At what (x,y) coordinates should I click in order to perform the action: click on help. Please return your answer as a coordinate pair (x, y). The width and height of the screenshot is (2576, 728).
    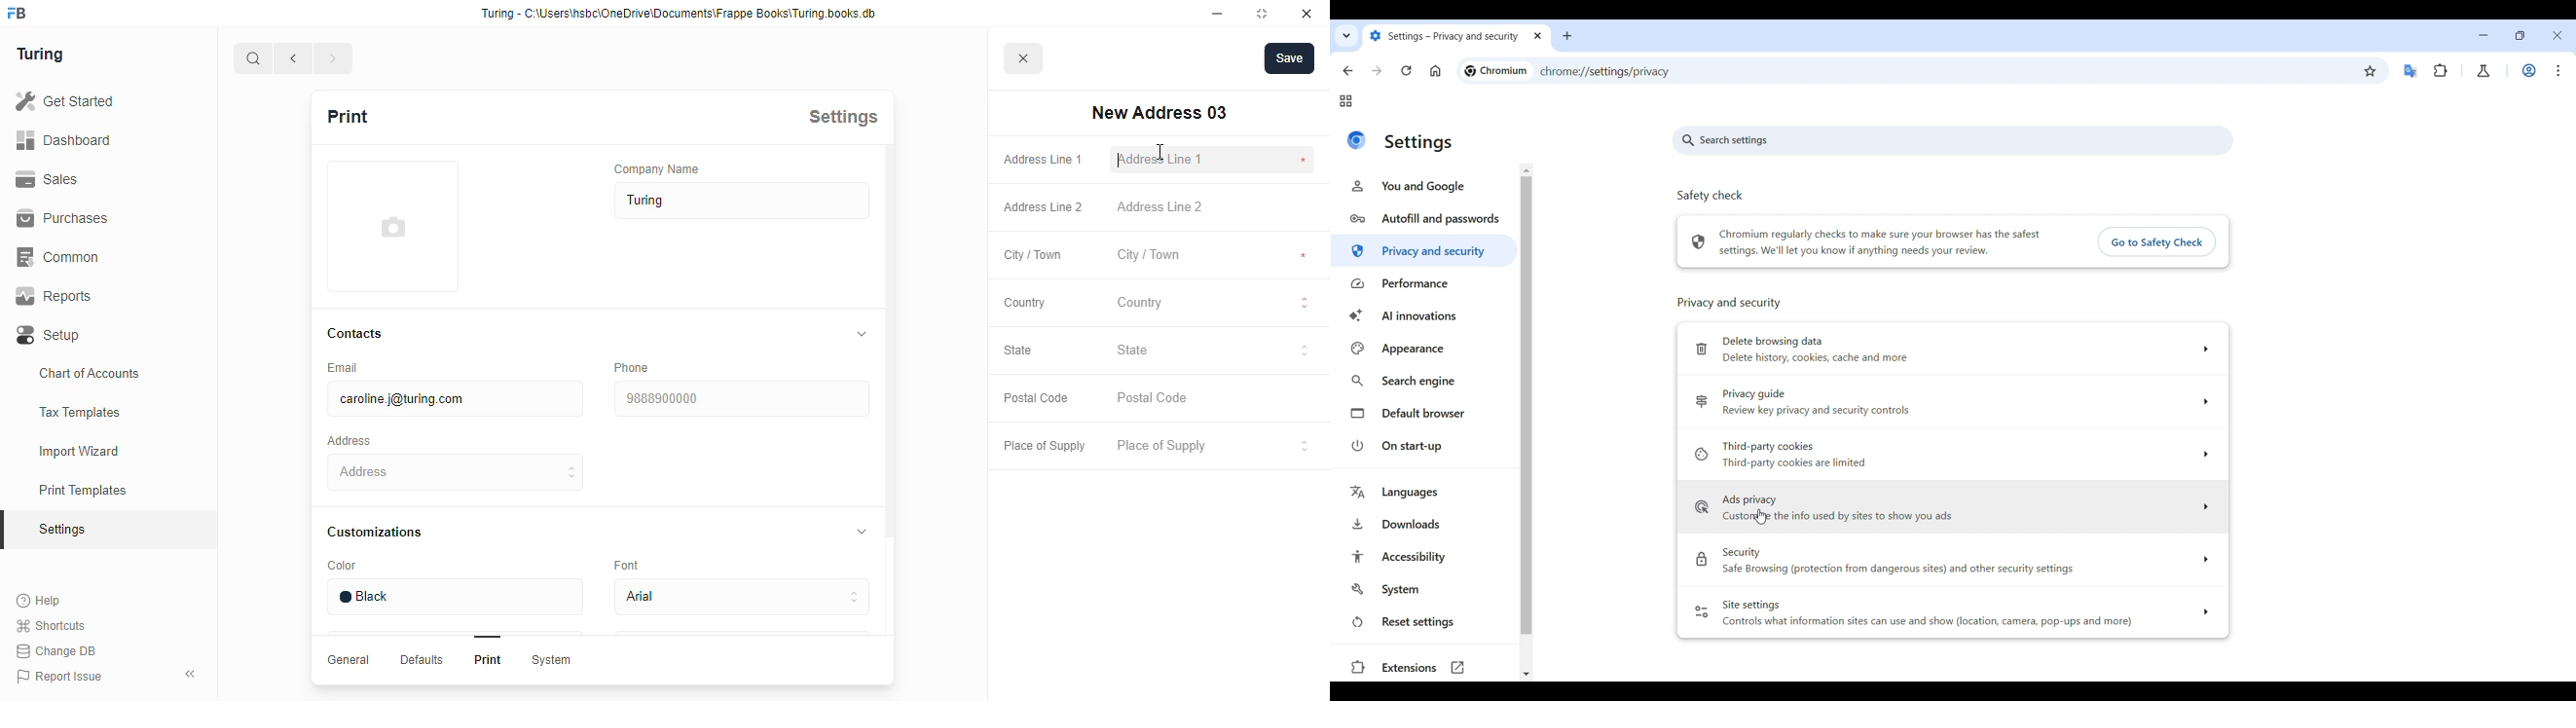
    Looking at the image, I should click on (40, 601).